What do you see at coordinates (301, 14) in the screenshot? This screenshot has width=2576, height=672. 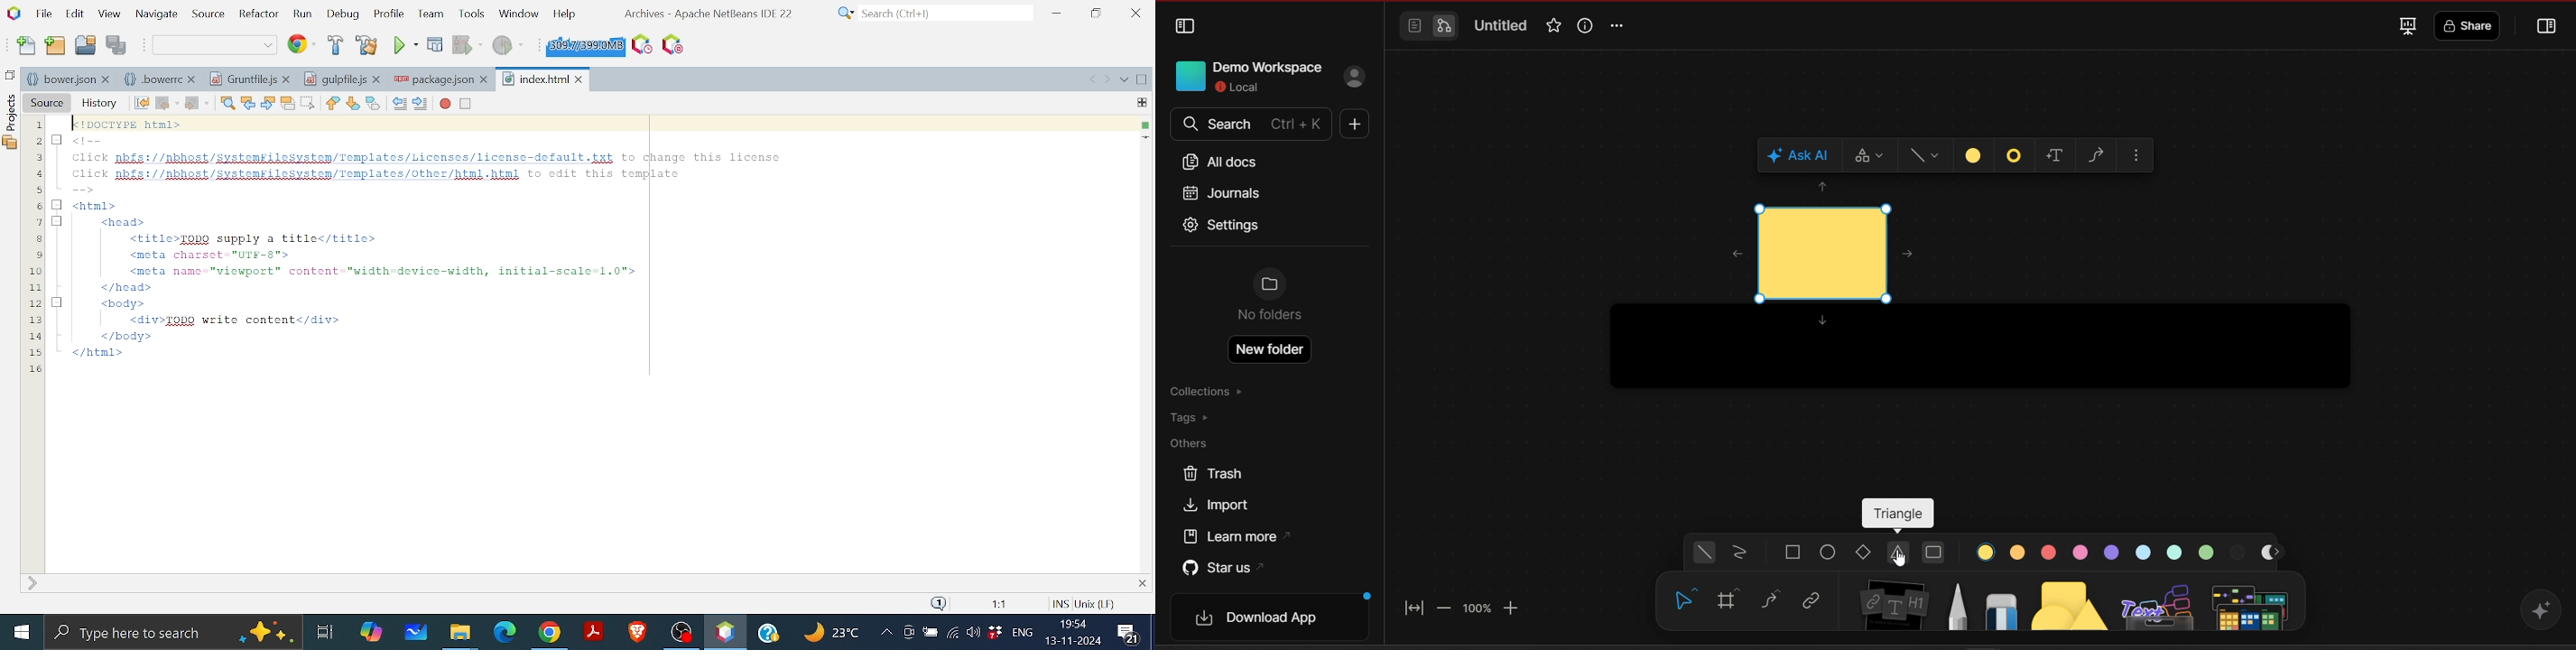 I see `Run` at bounding box center [301, 14].